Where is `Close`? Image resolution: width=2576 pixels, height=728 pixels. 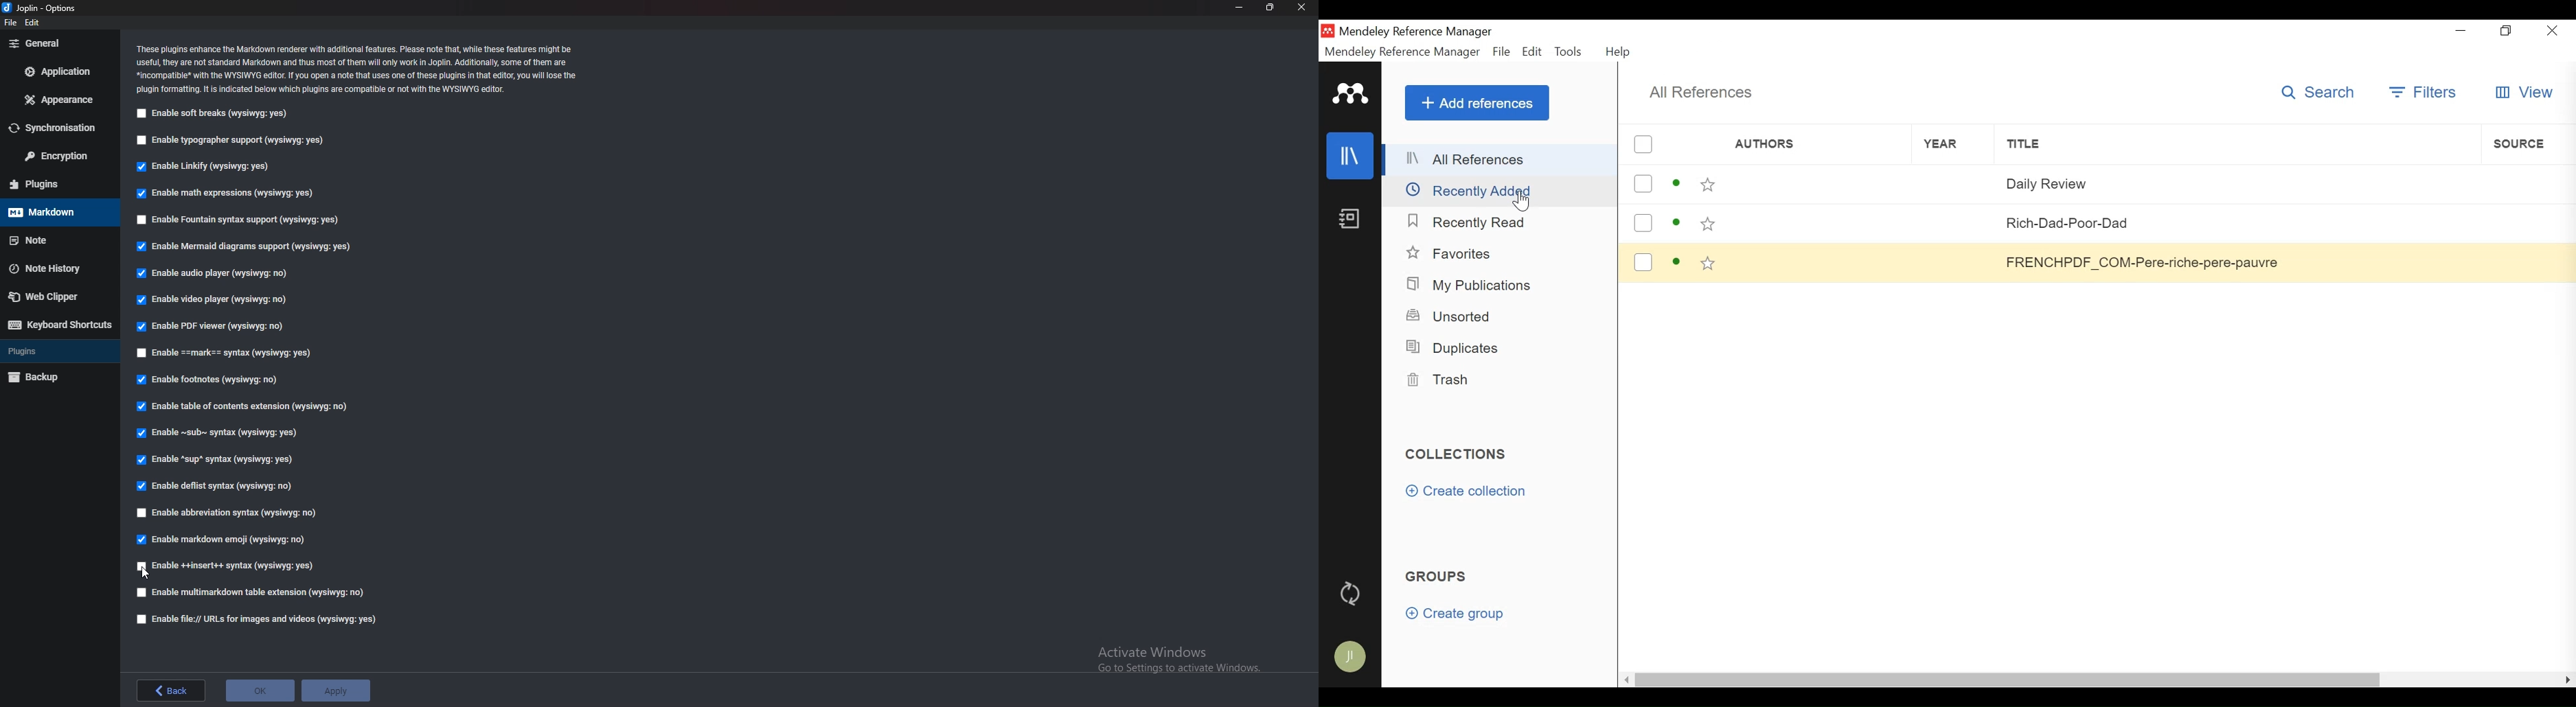 Close is located at coordinates (2551, 31).